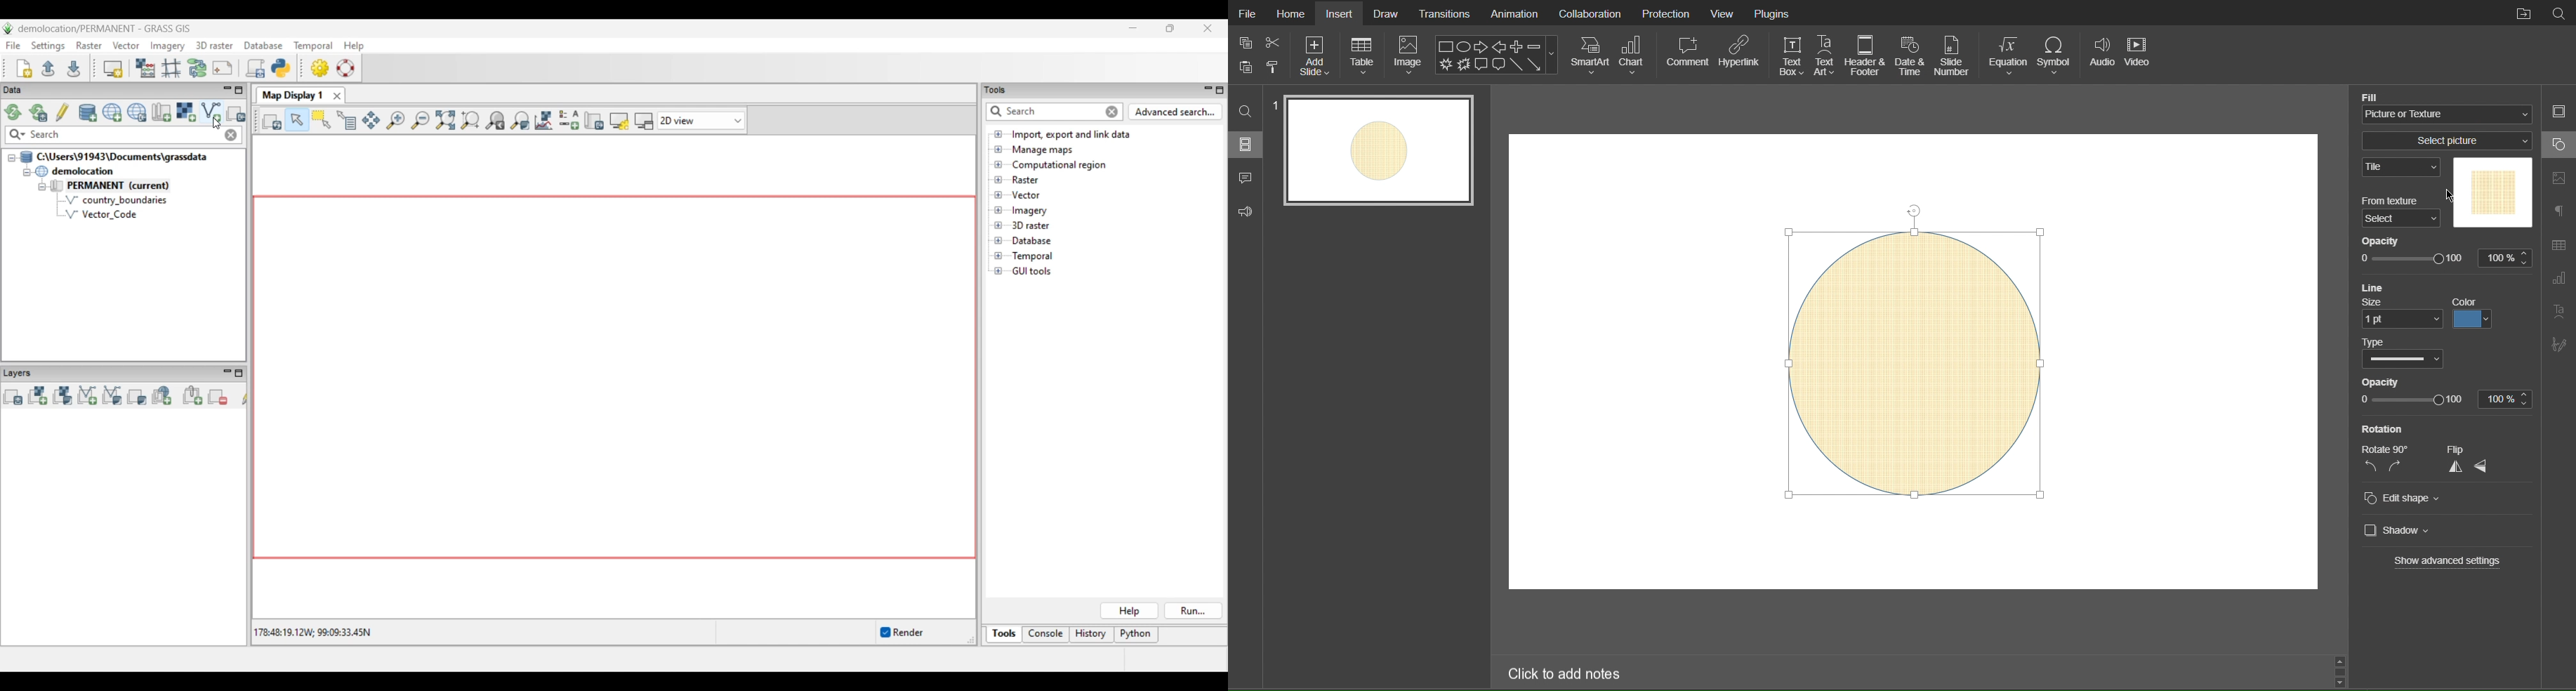 The image size is (2576, 700). Describe the element at coordinates (1791, 55) in the screenshot. I see `Text Box` at that location.